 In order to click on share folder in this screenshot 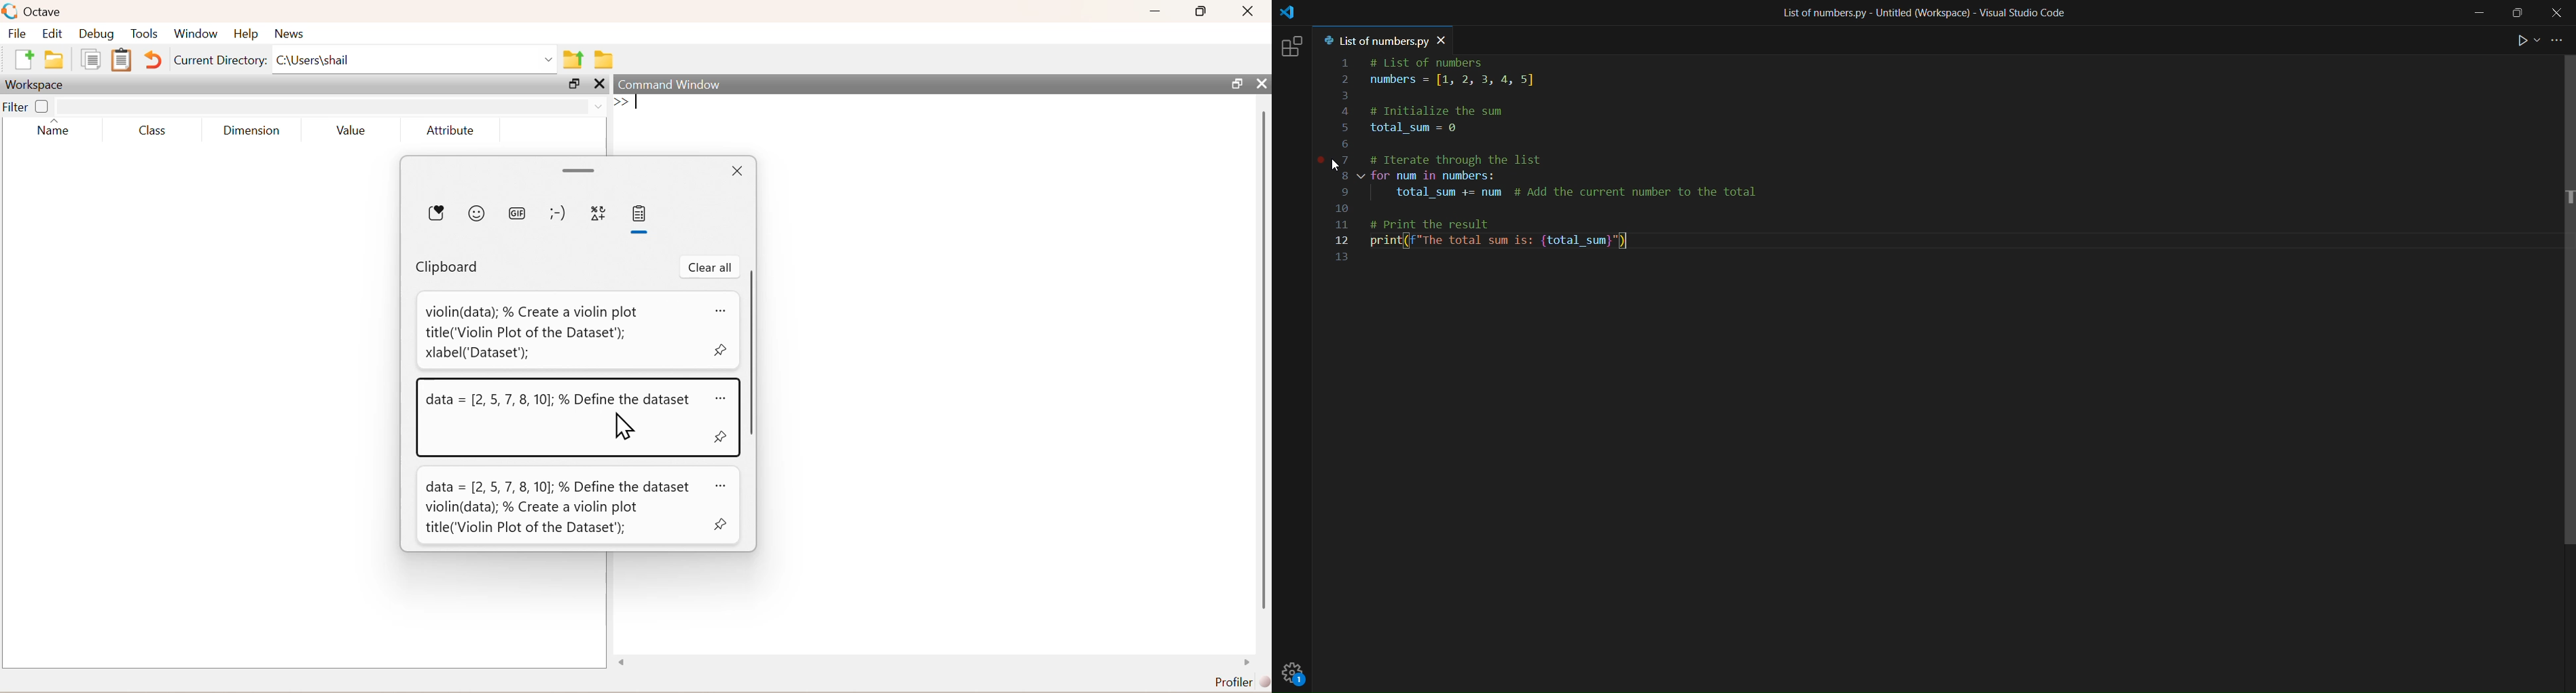, I will do `click(574, 60)`.